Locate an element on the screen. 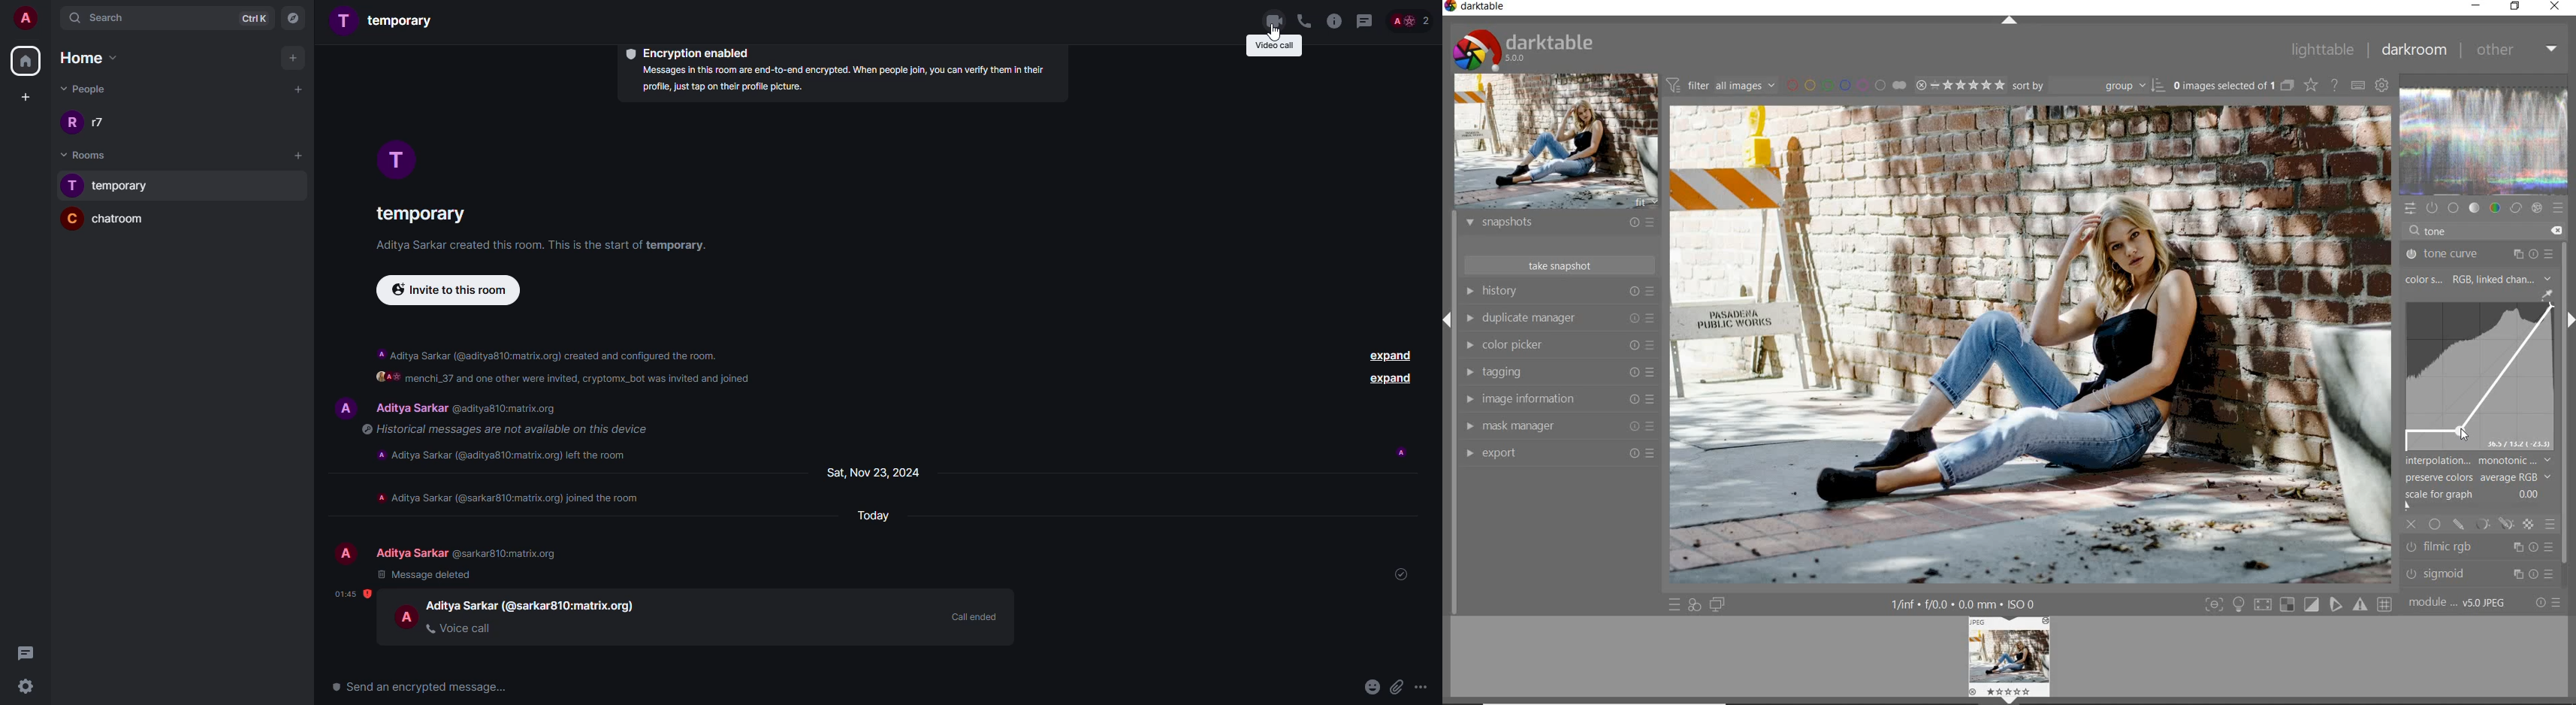 Image resolution: width=2576 pixels, height=728 pixels. quick access to presets is located at coordinates (1675, 604).